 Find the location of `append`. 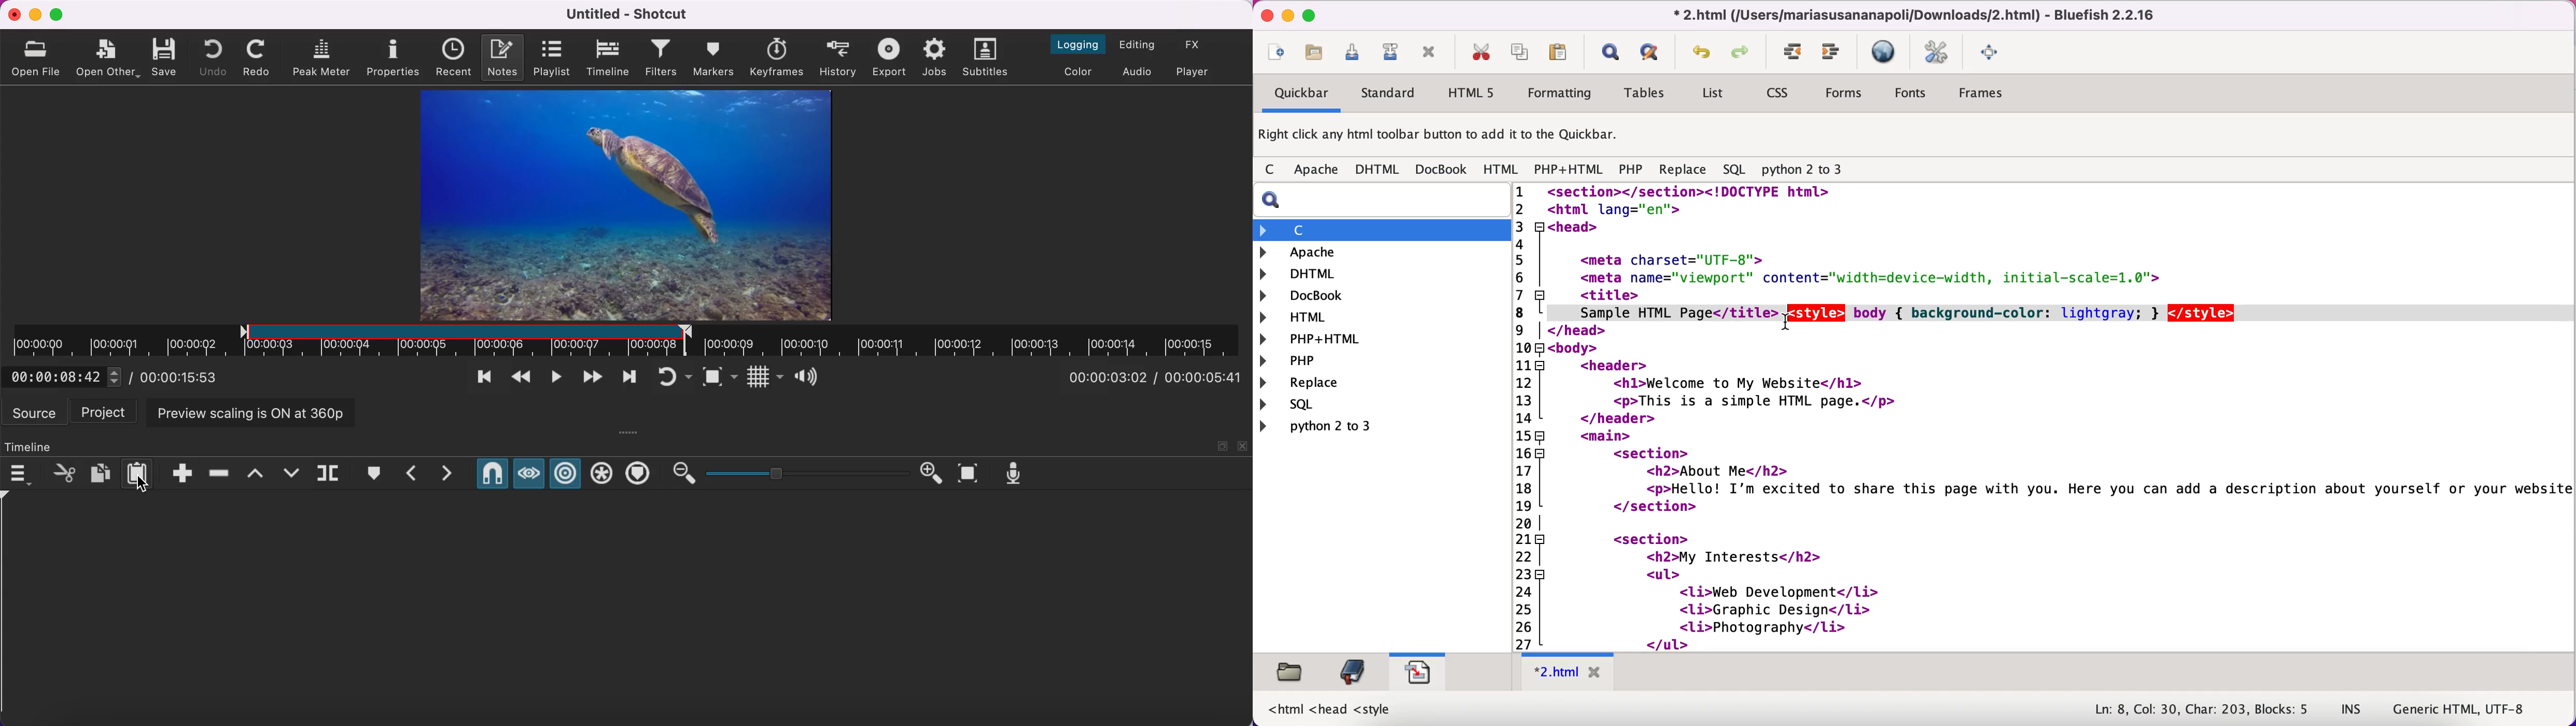

append is located at coordinates (181, 472).